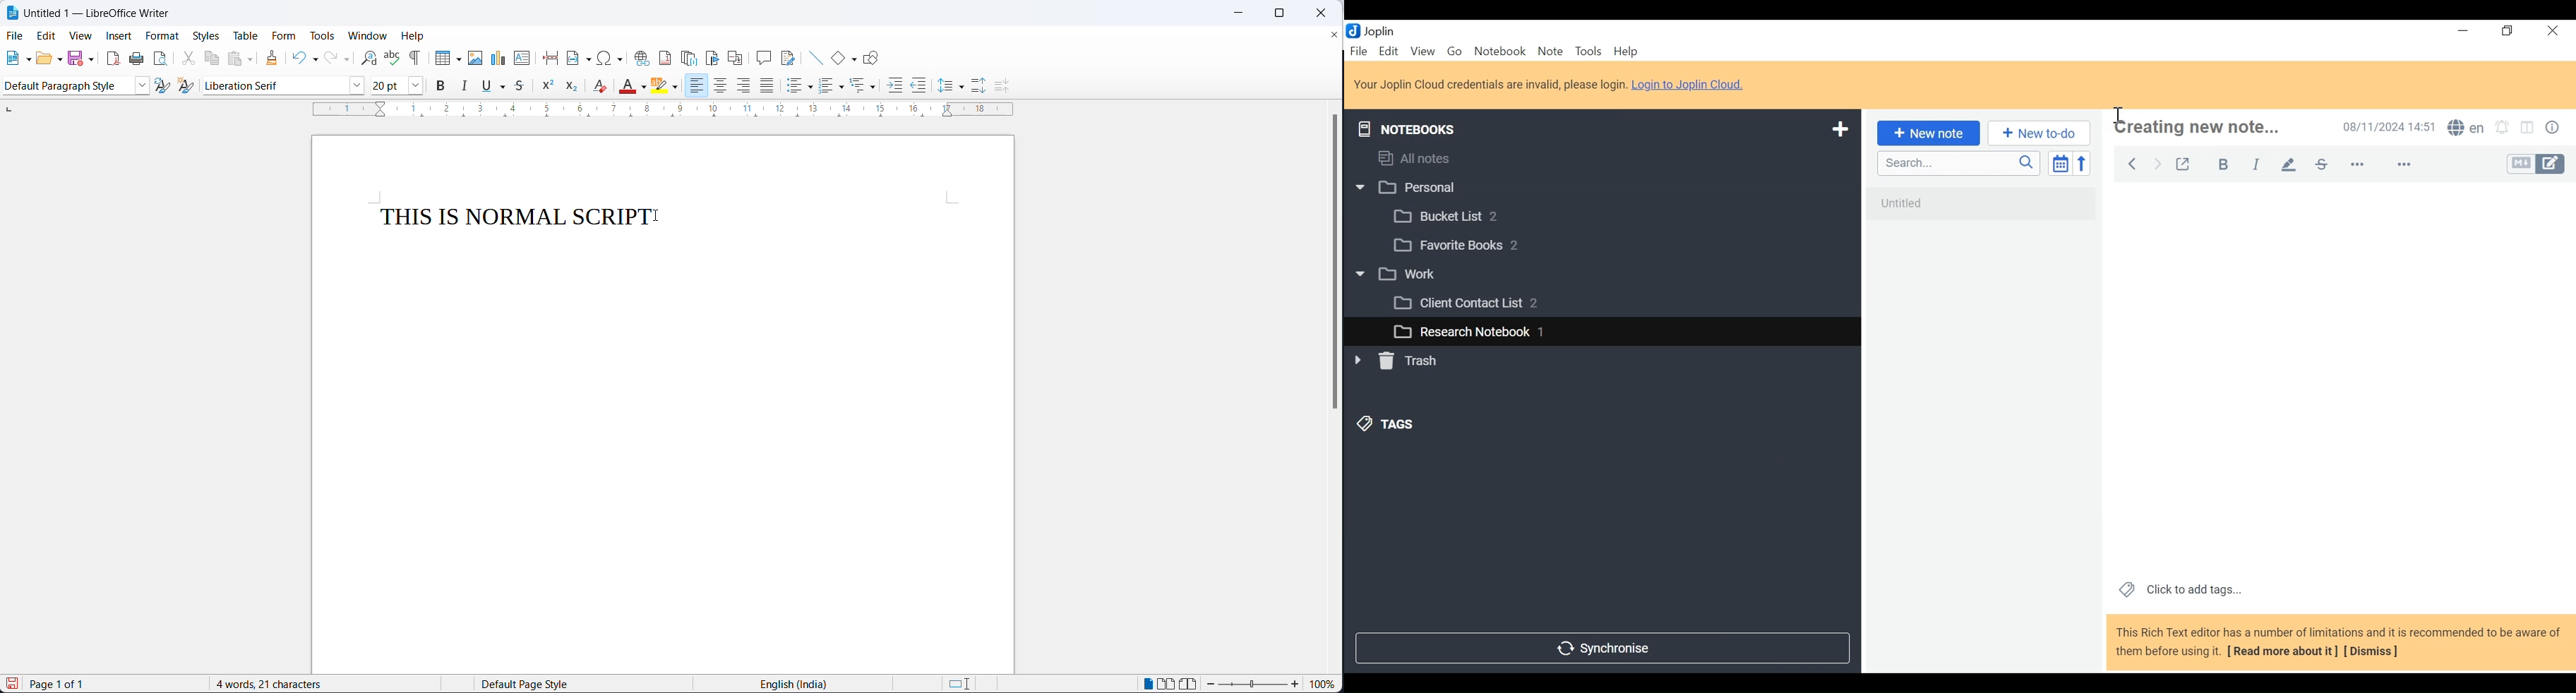 This screenshot has width=2576, height=700. Describe the element at coordinates (2059, 162) in the screenshot. I see `Toggle sort order field` at that location.